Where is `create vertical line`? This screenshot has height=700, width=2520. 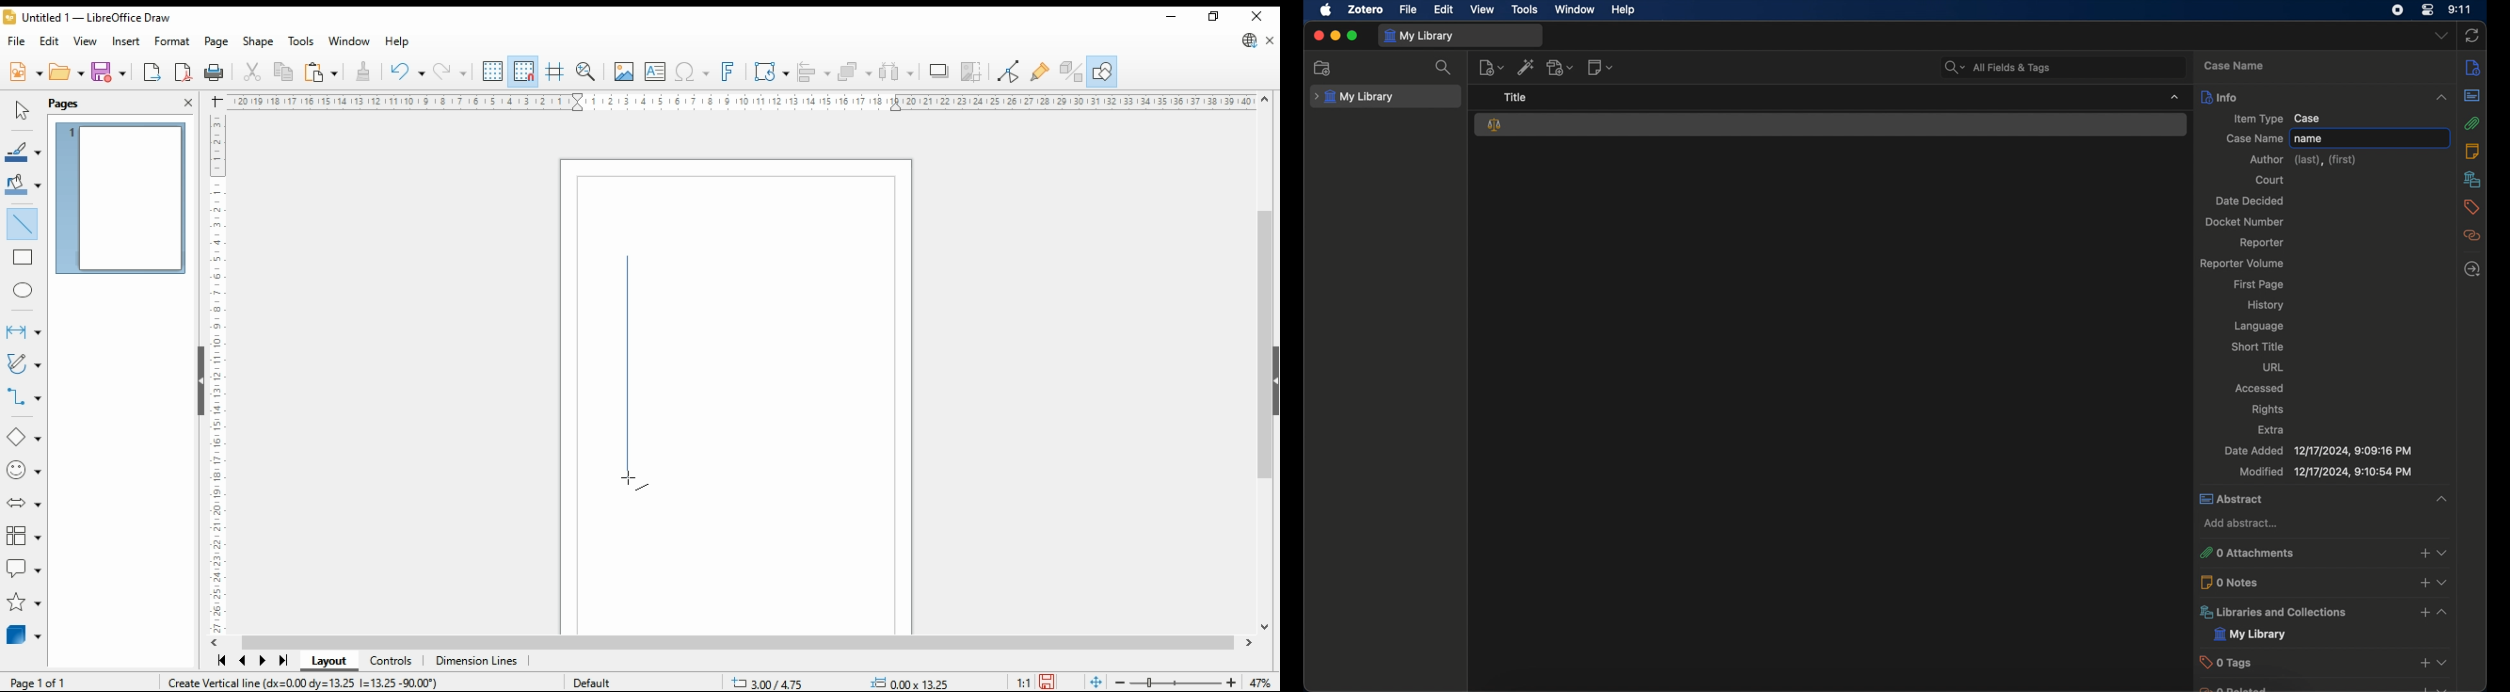
create vertical line is located at coordinates (314, 682).